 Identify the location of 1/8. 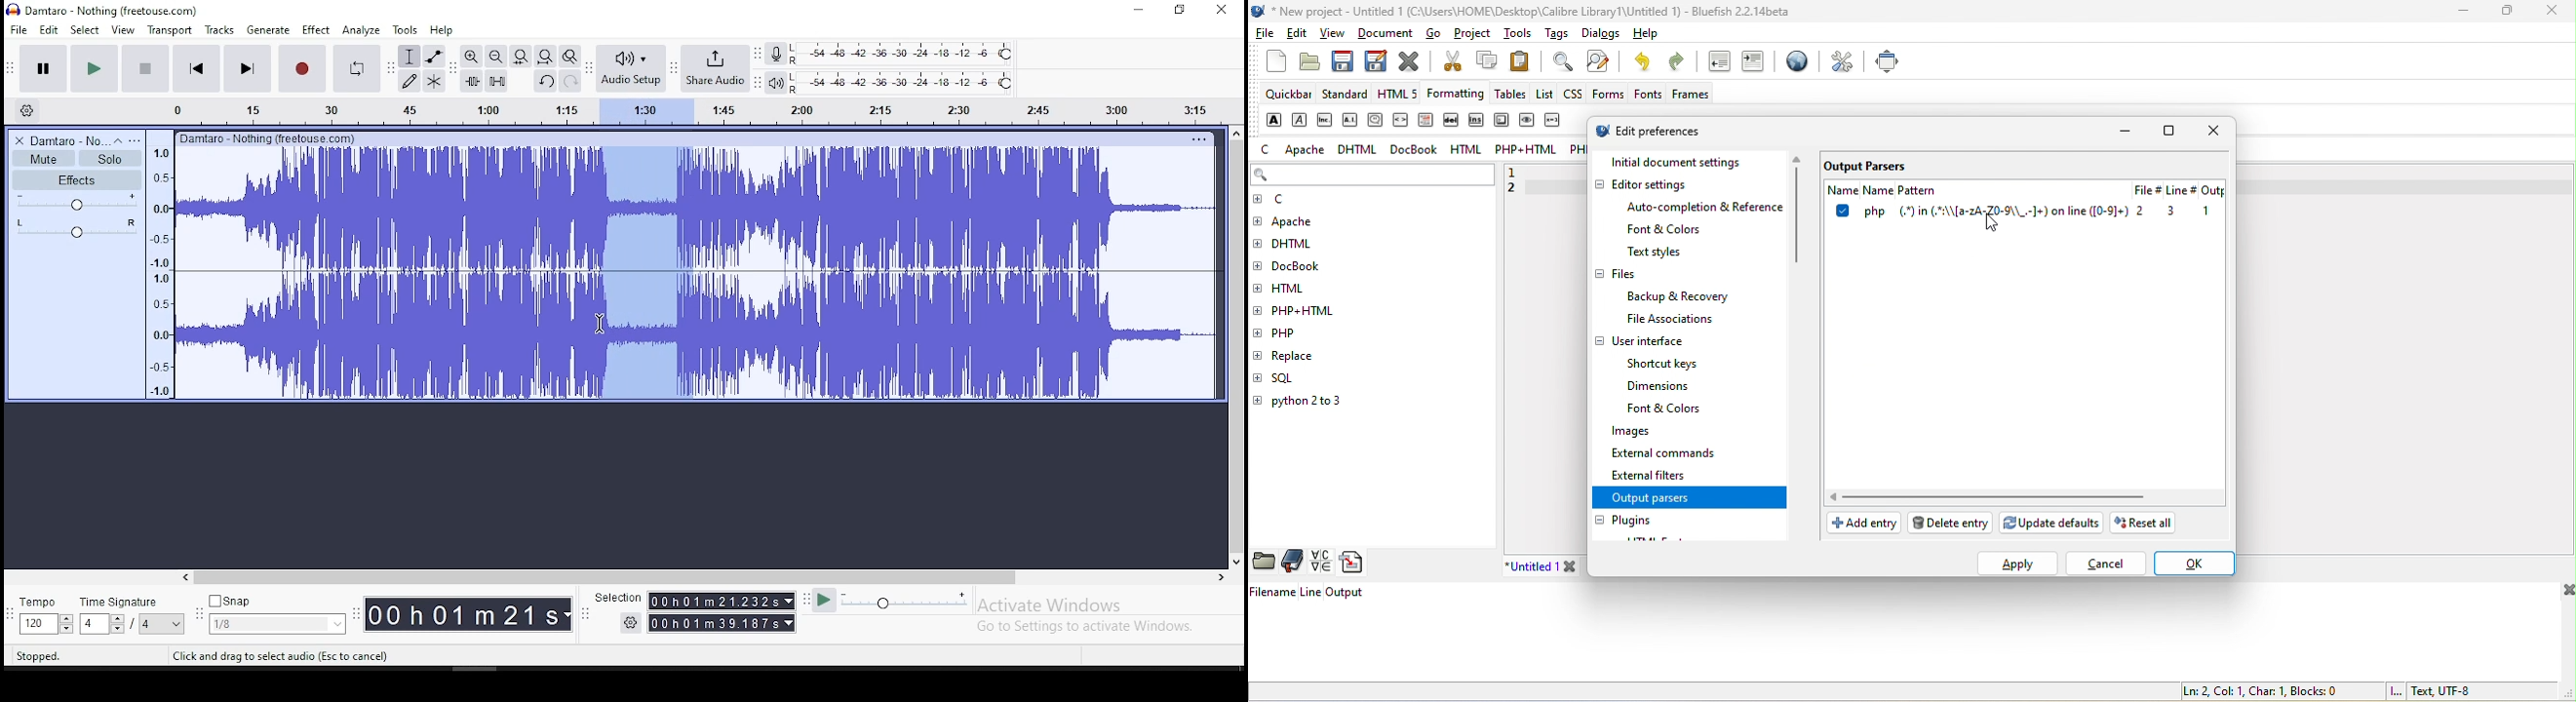
(262, 624).